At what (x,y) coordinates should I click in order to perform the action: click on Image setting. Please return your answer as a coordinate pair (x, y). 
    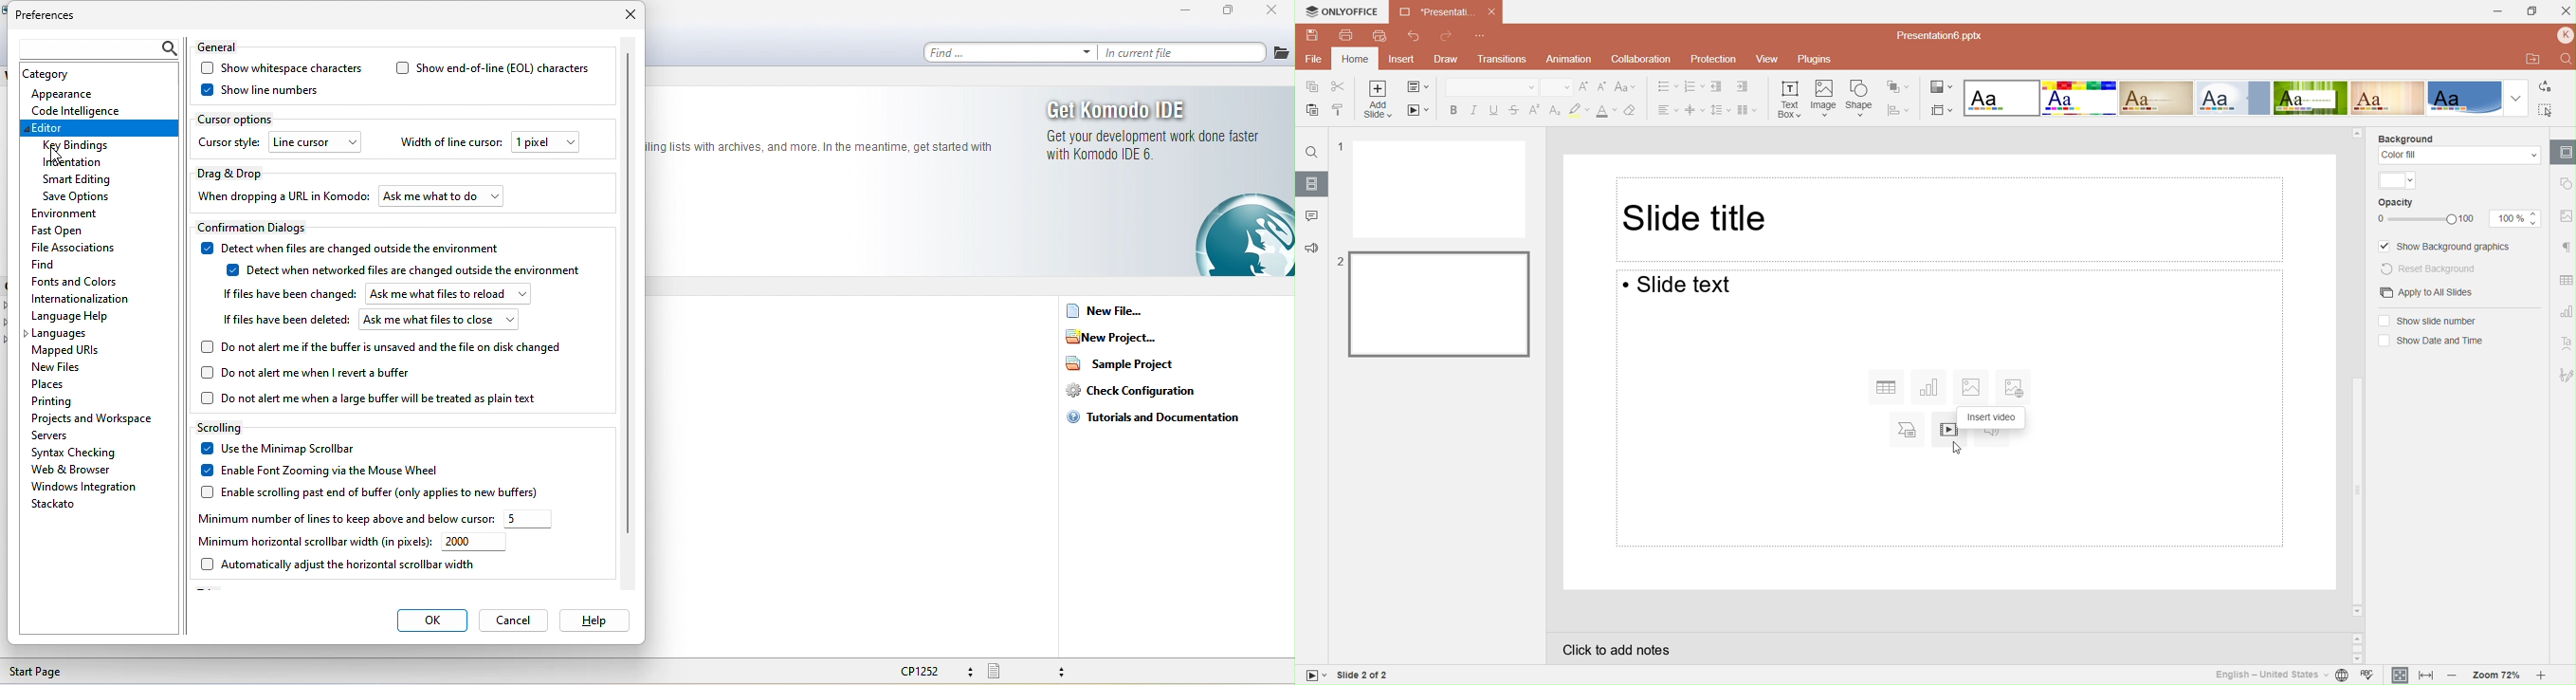
    Looking at the image, I should click on (2565, 216).